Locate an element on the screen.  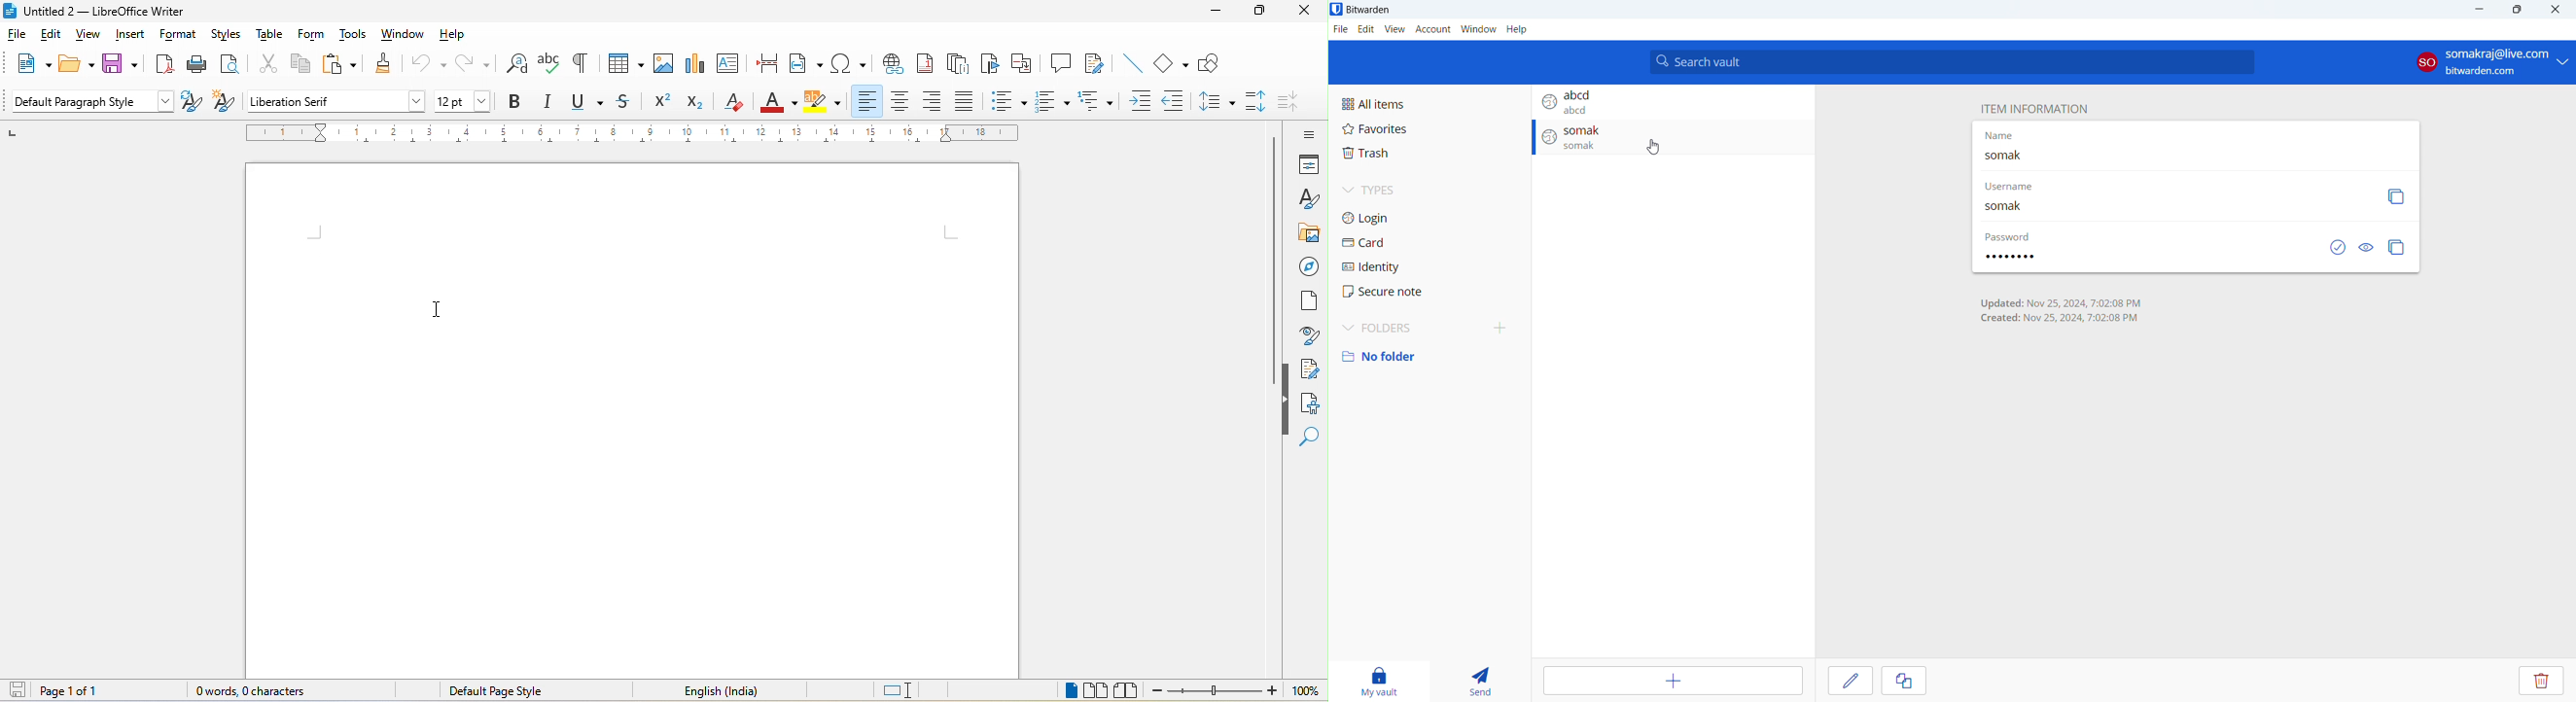
check if password has been exposed is located at coordinates (2338, 247).